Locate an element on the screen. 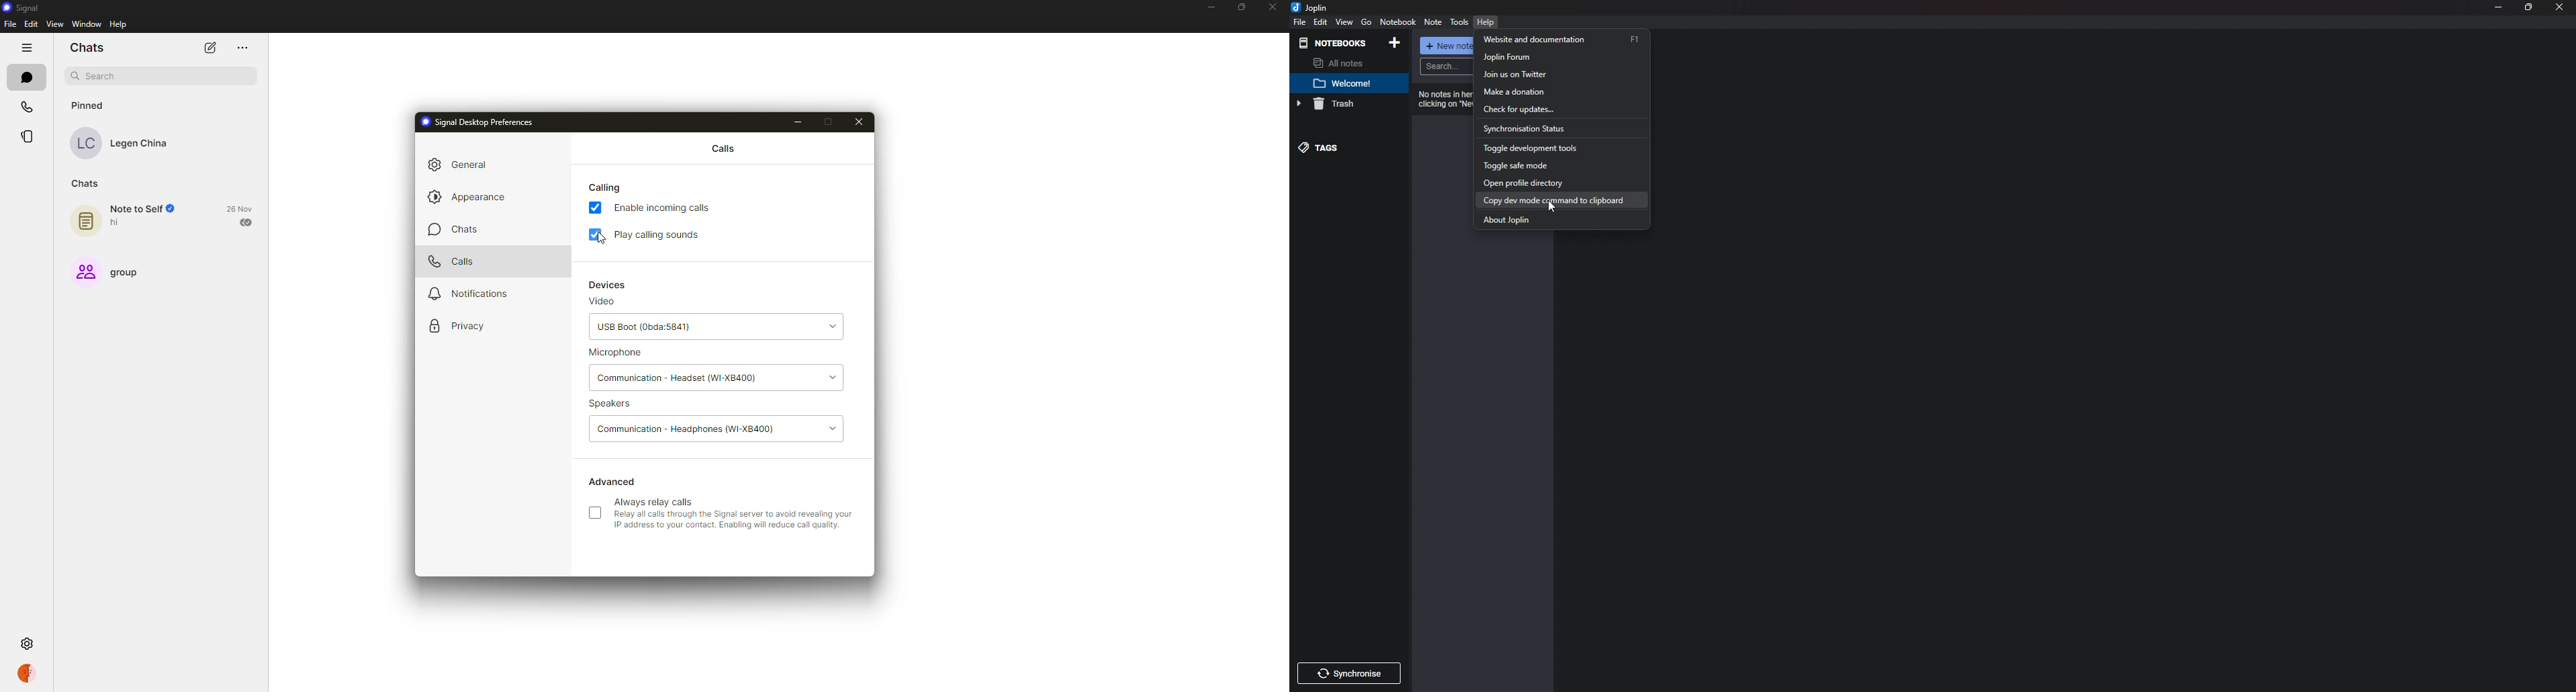 The height and width of the screenshot is (700, 2576). 26 Nov is located at coordinates (242, 208).